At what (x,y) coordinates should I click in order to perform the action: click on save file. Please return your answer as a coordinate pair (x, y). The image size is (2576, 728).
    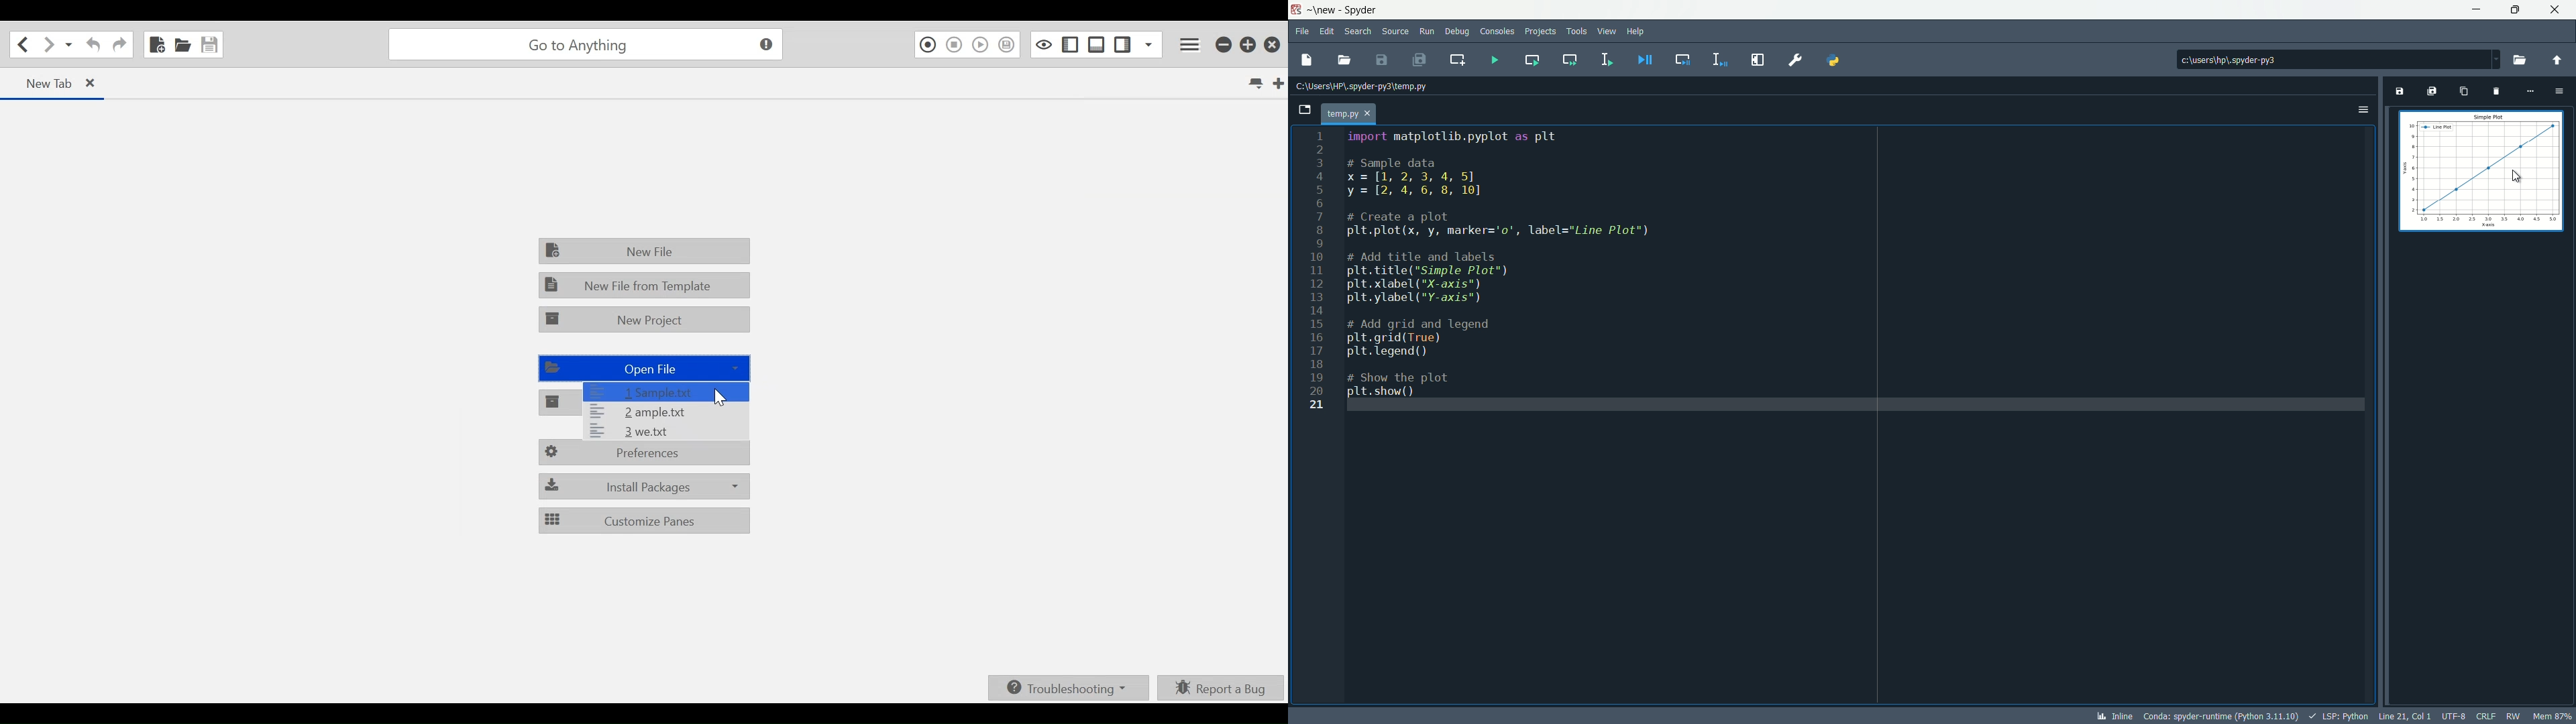
    Looking at the image, I should click on (1384, 60).